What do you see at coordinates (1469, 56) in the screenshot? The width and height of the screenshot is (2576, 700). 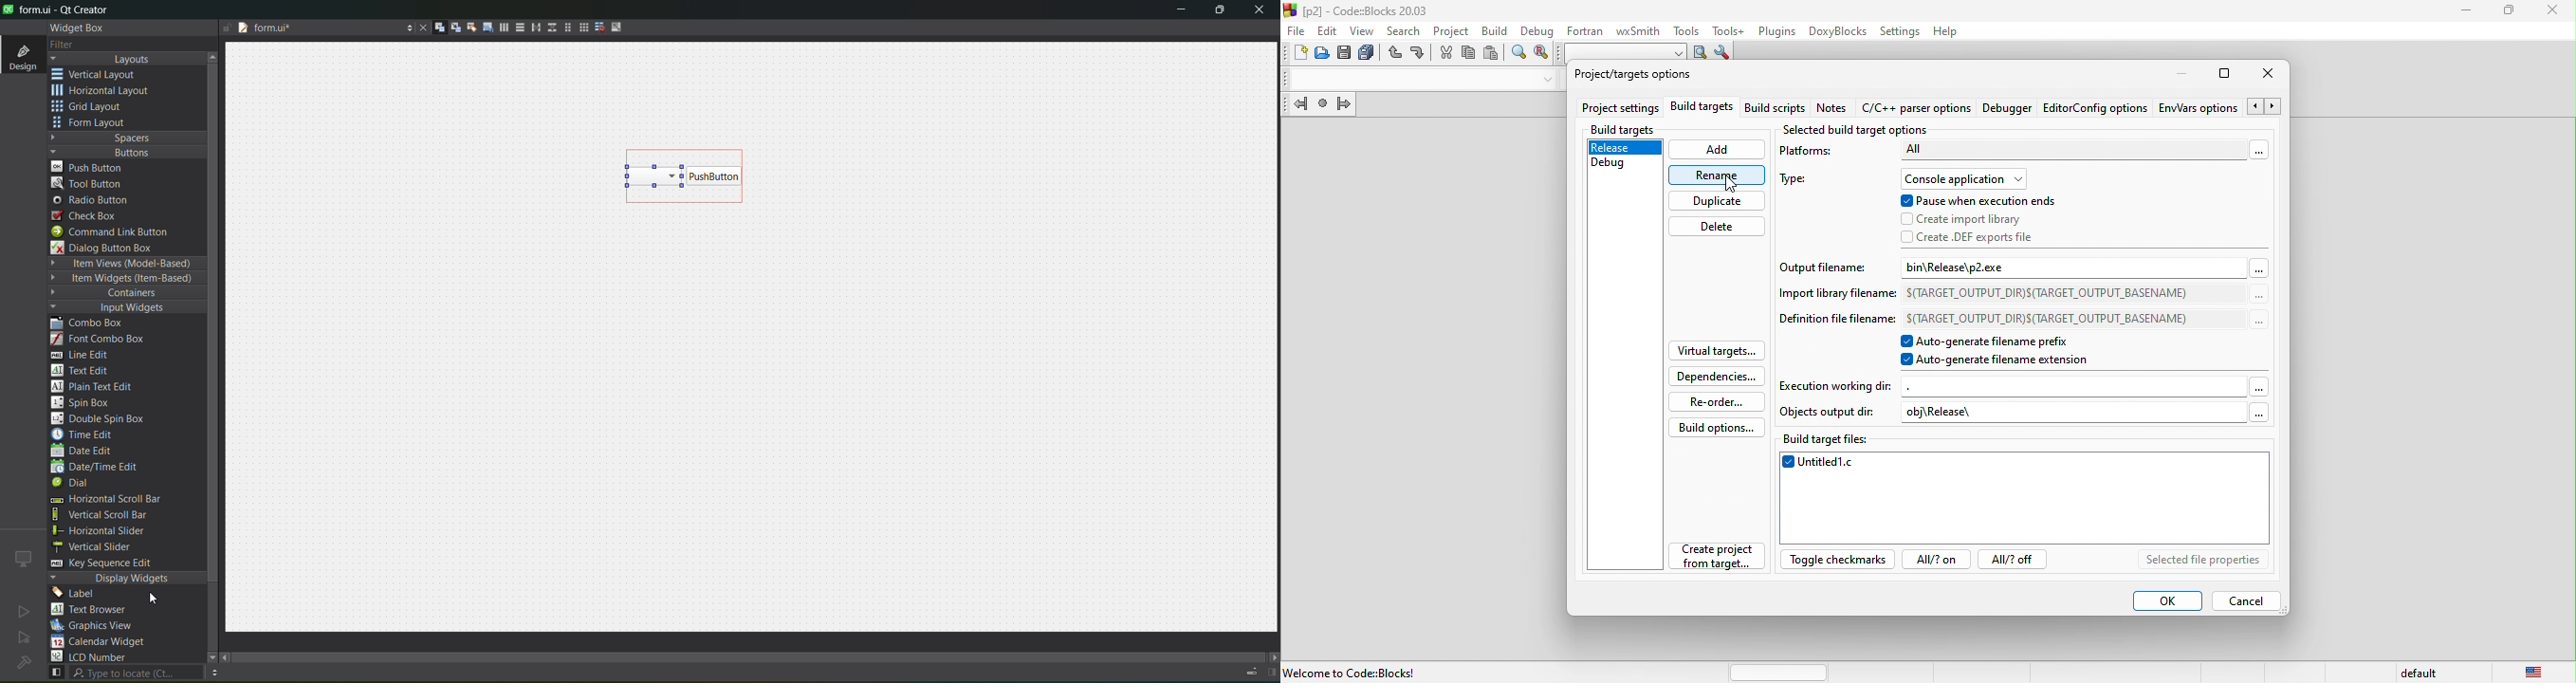 I see `copy` at bounding box center [1469, 56].